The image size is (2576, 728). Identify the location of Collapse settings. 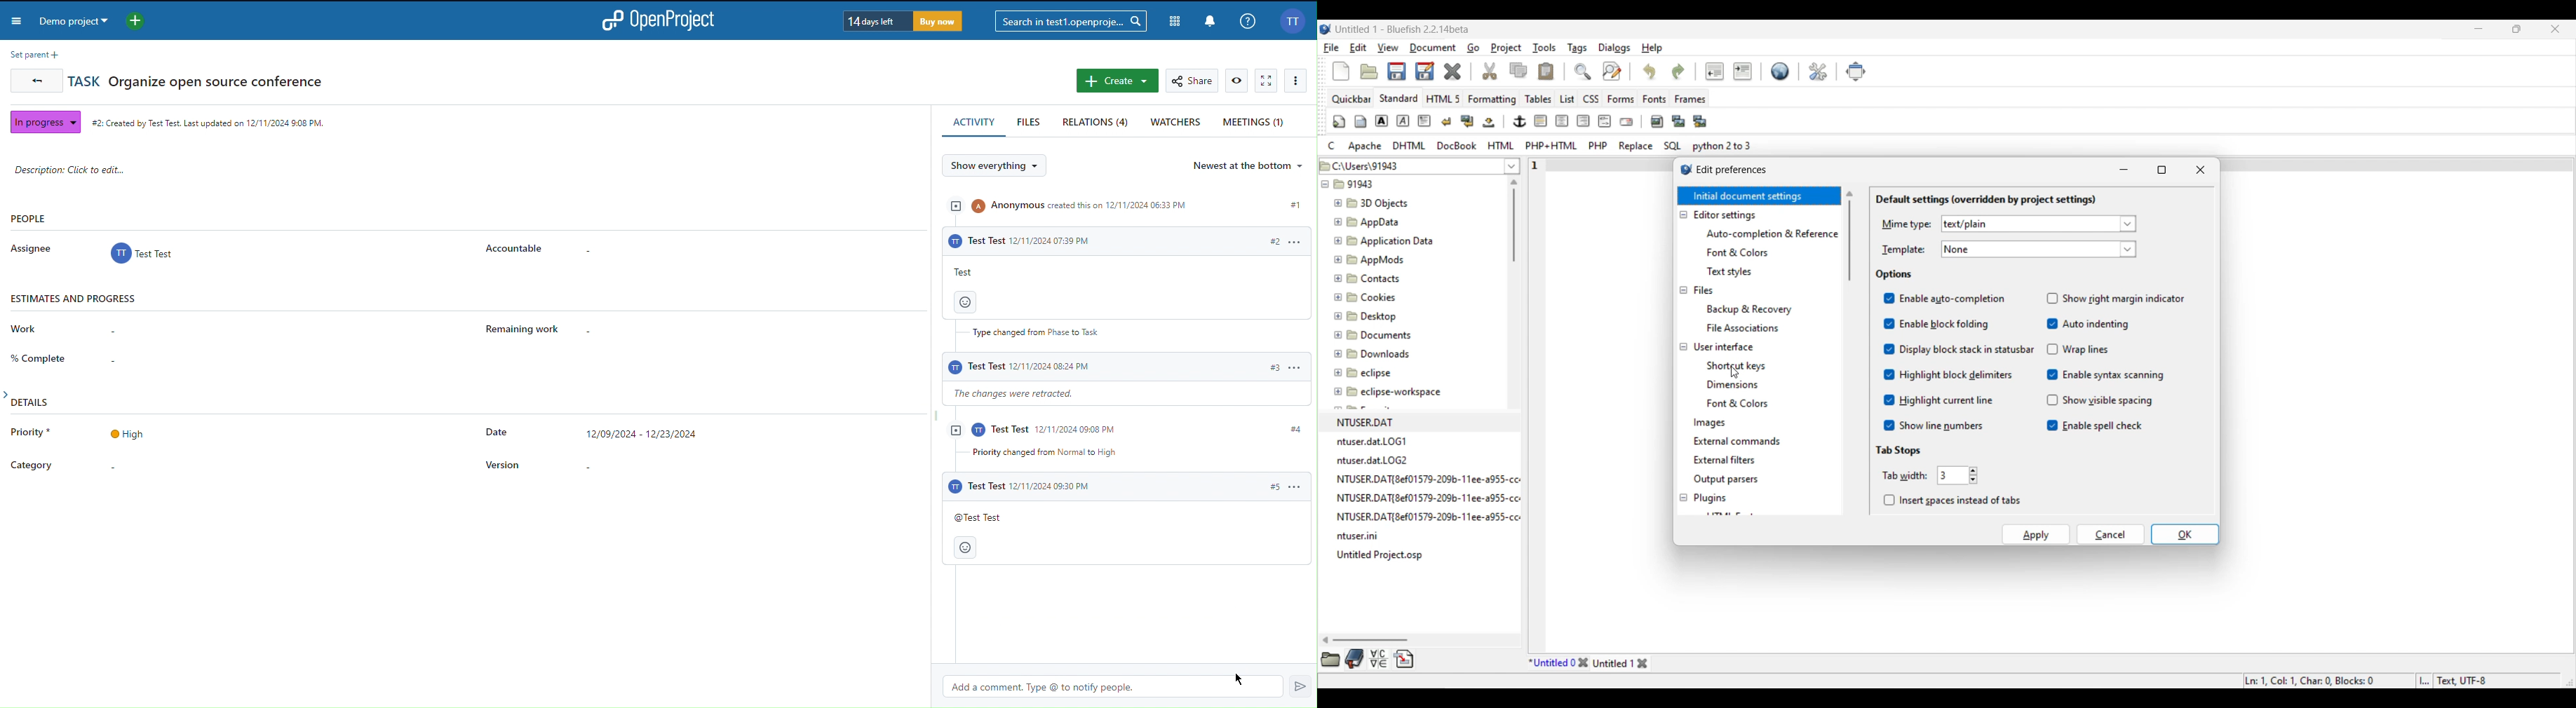
(1683, 357).